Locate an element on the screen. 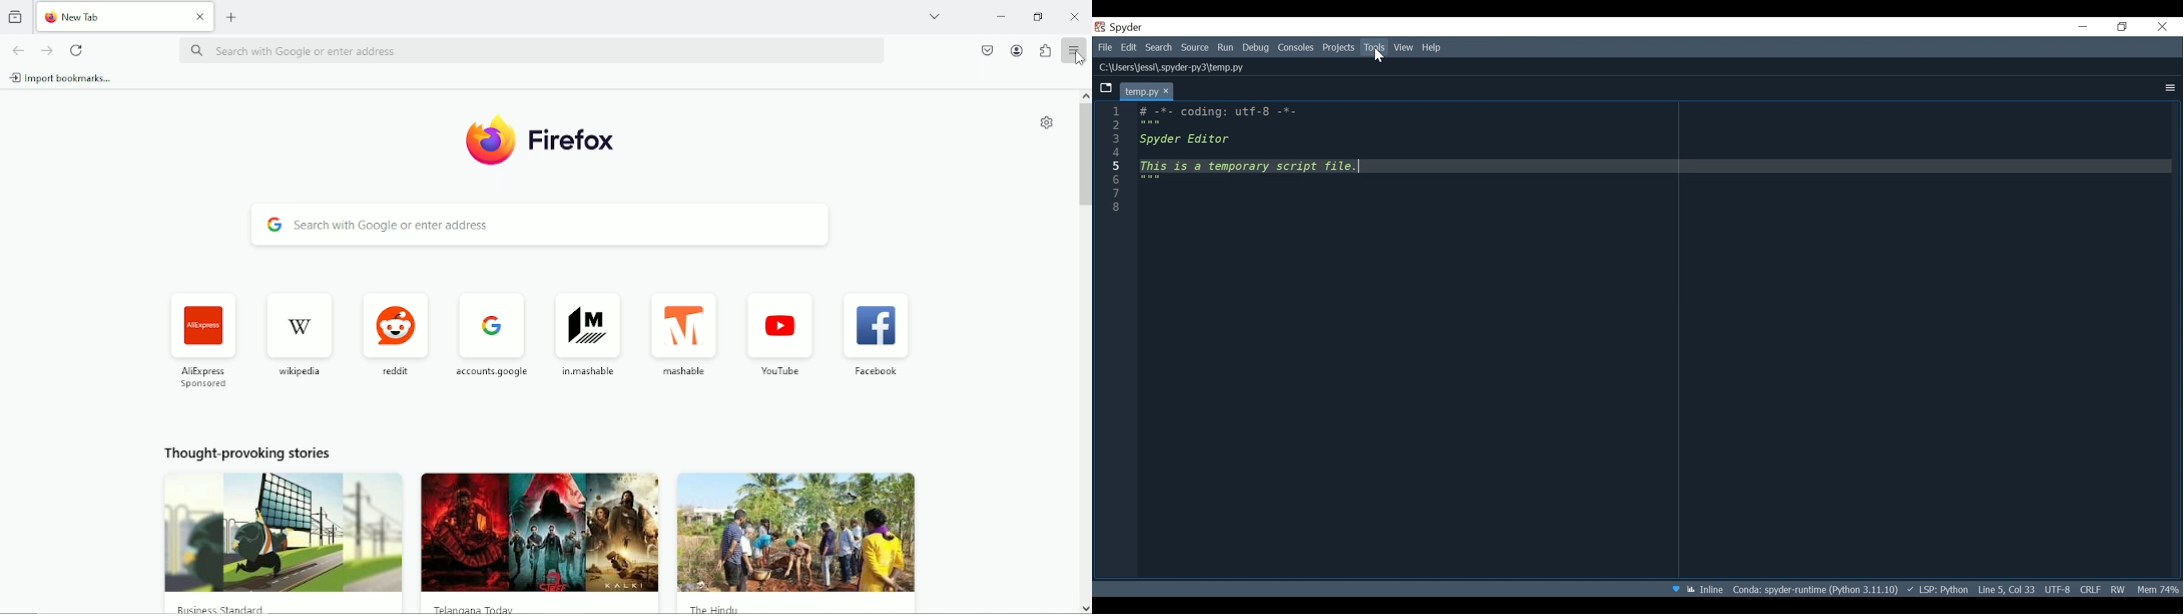 This screenshot has width=2184, height=616. Run is located at coordinates (1226, 47).